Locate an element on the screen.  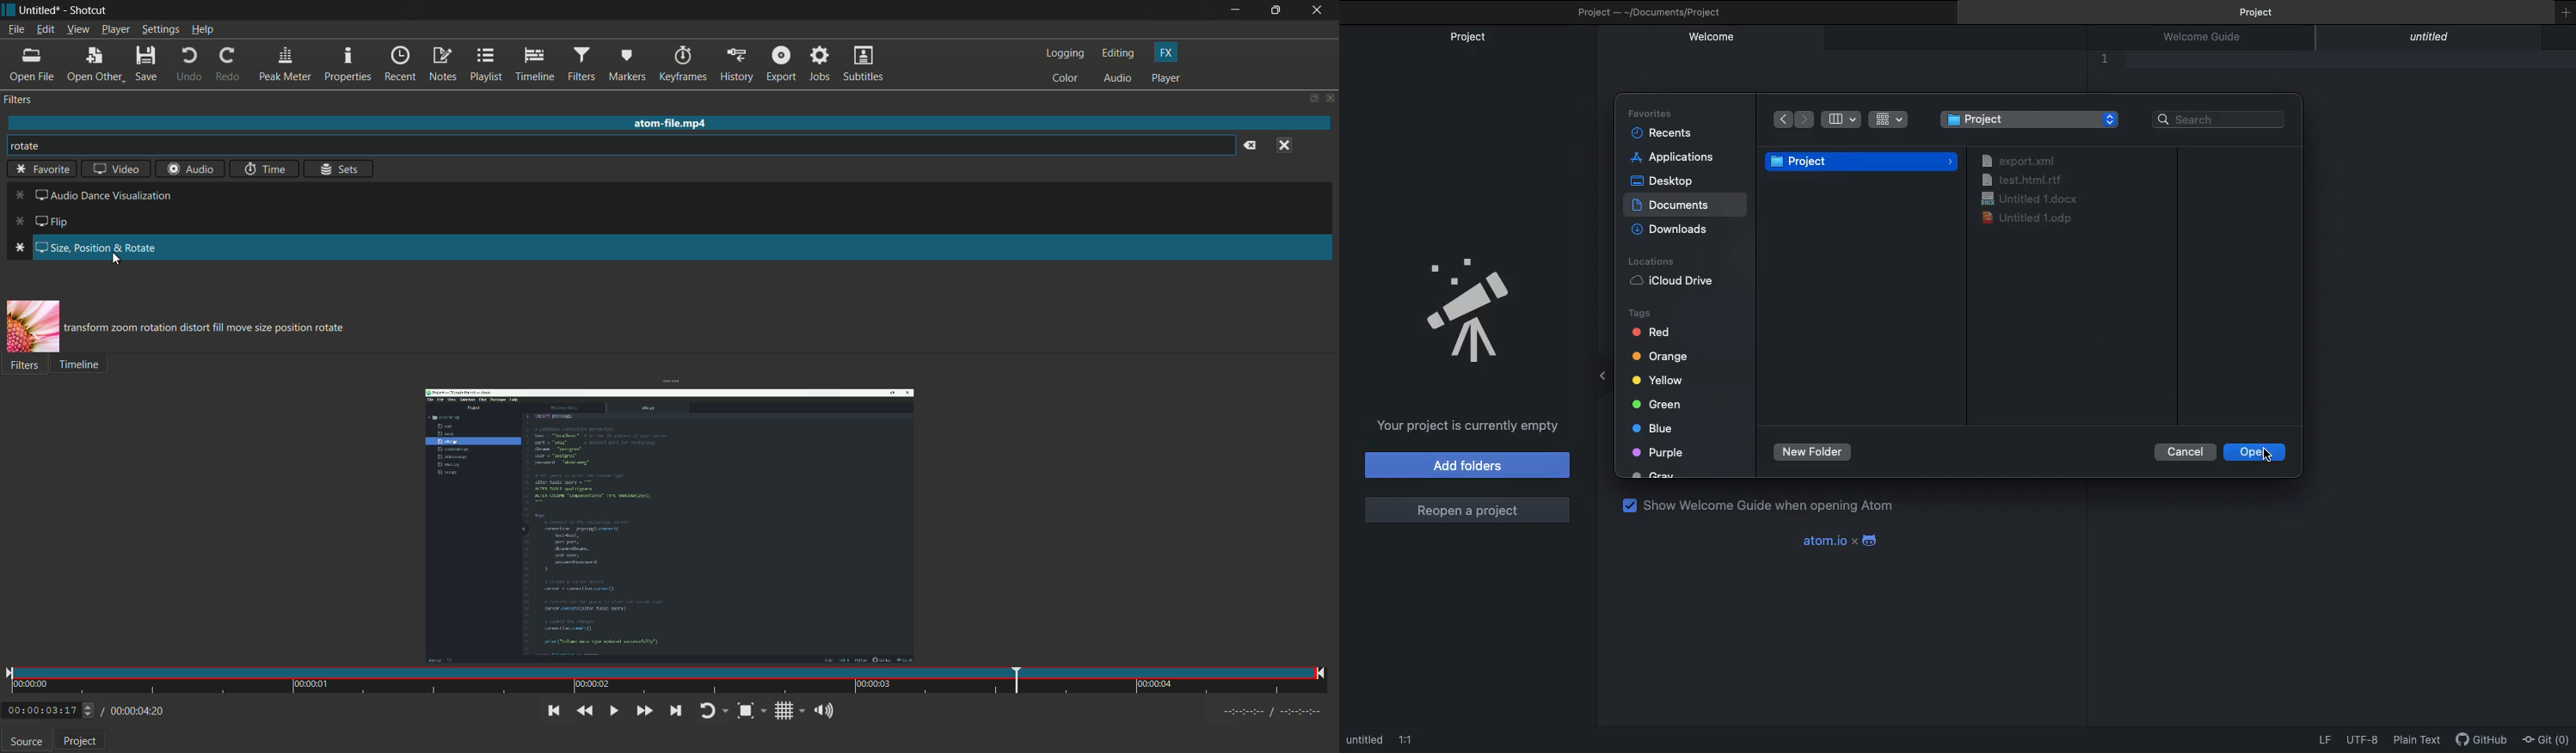
editing is located at coordinates (1120, 54).